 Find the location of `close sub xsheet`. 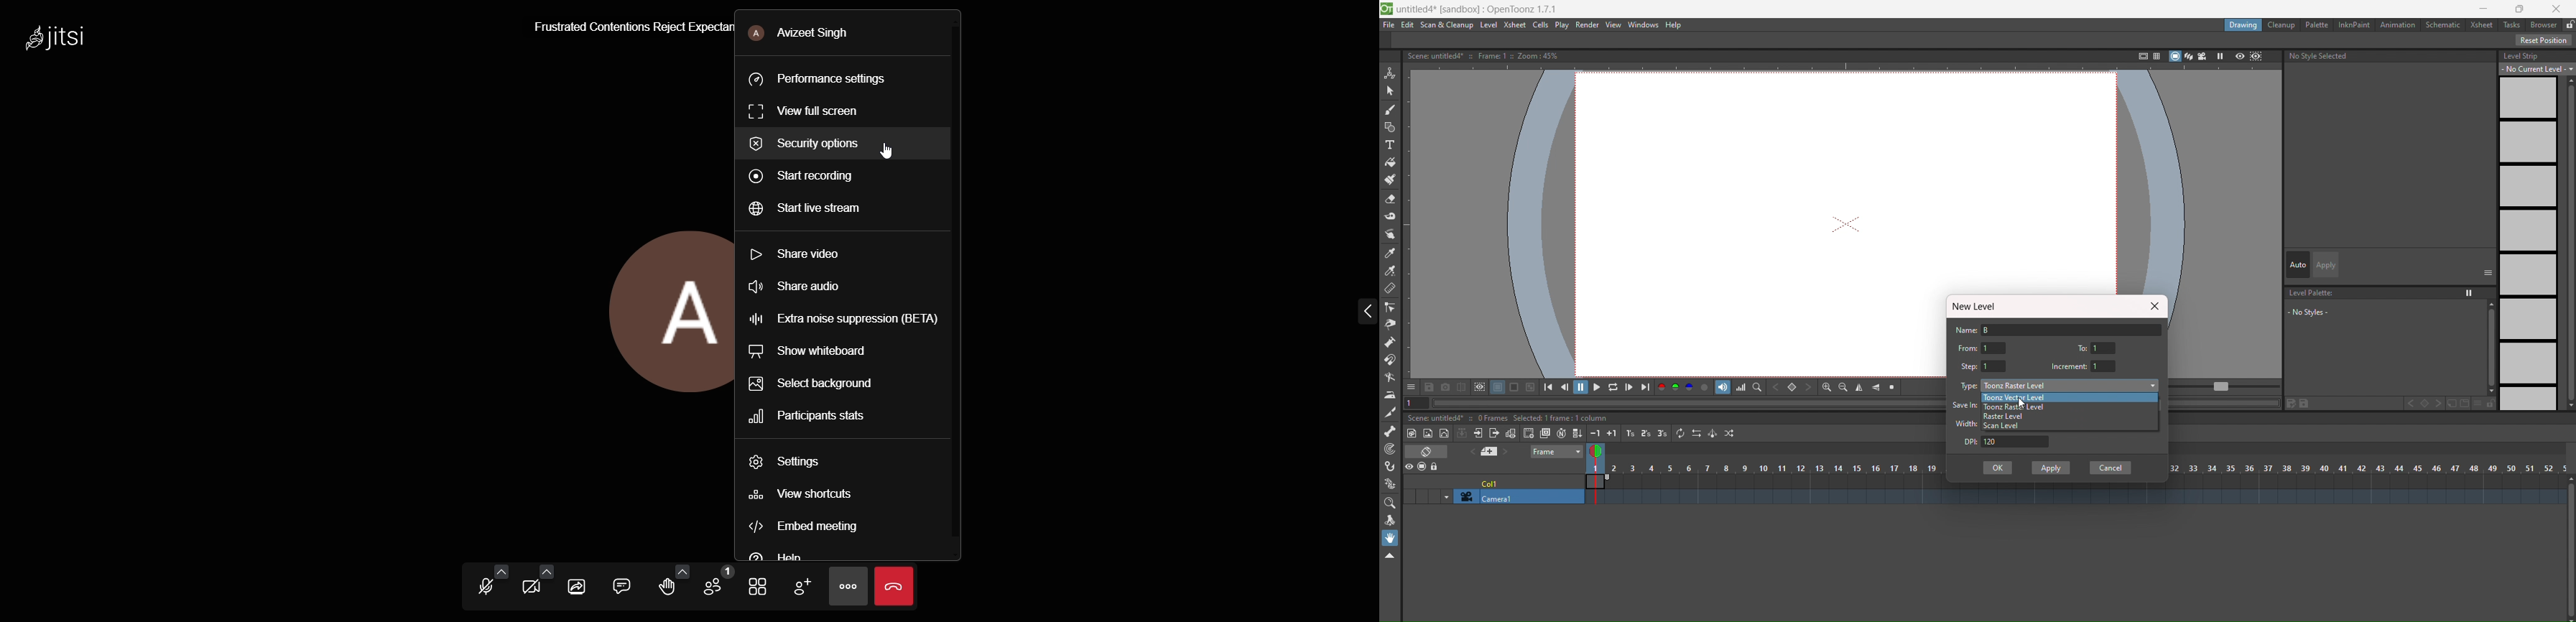

close sub xsheet is located at coordinates (1494, 433).